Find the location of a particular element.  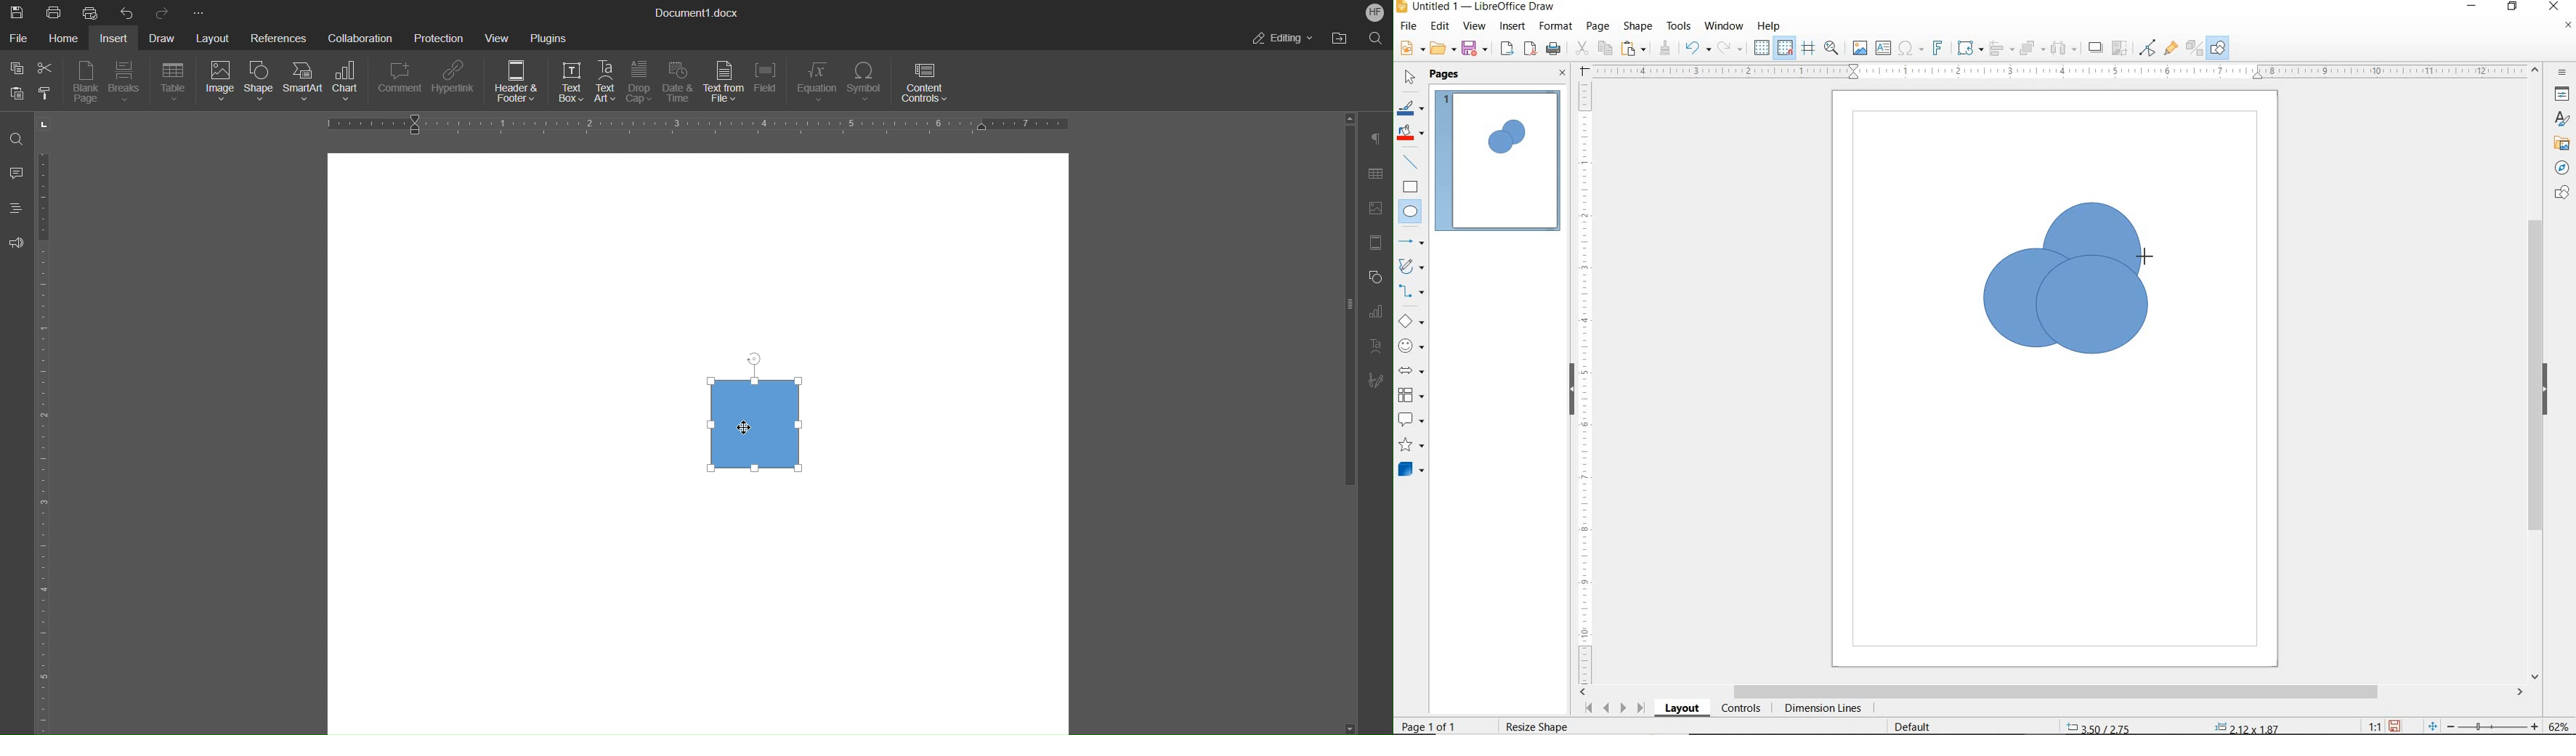

Save is located at coordinates (15, 11).